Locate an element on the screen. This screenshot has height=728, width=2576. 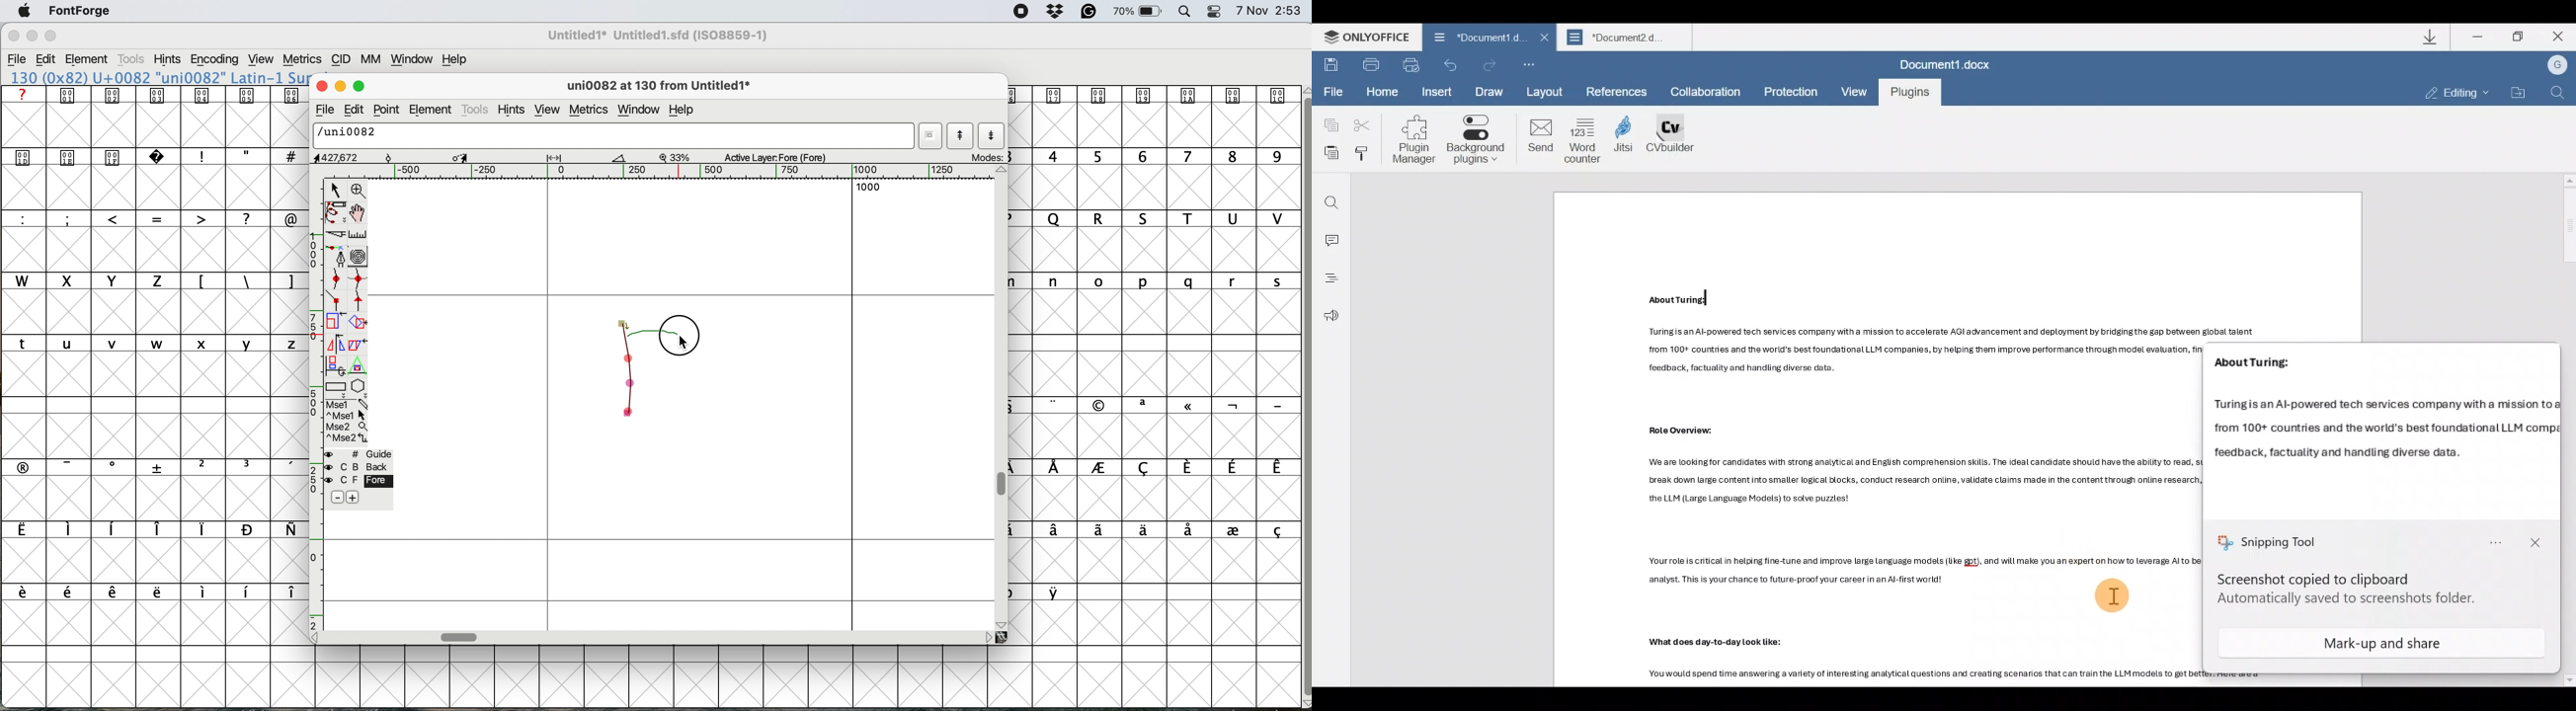
tools is located at coordinates (133, 59).